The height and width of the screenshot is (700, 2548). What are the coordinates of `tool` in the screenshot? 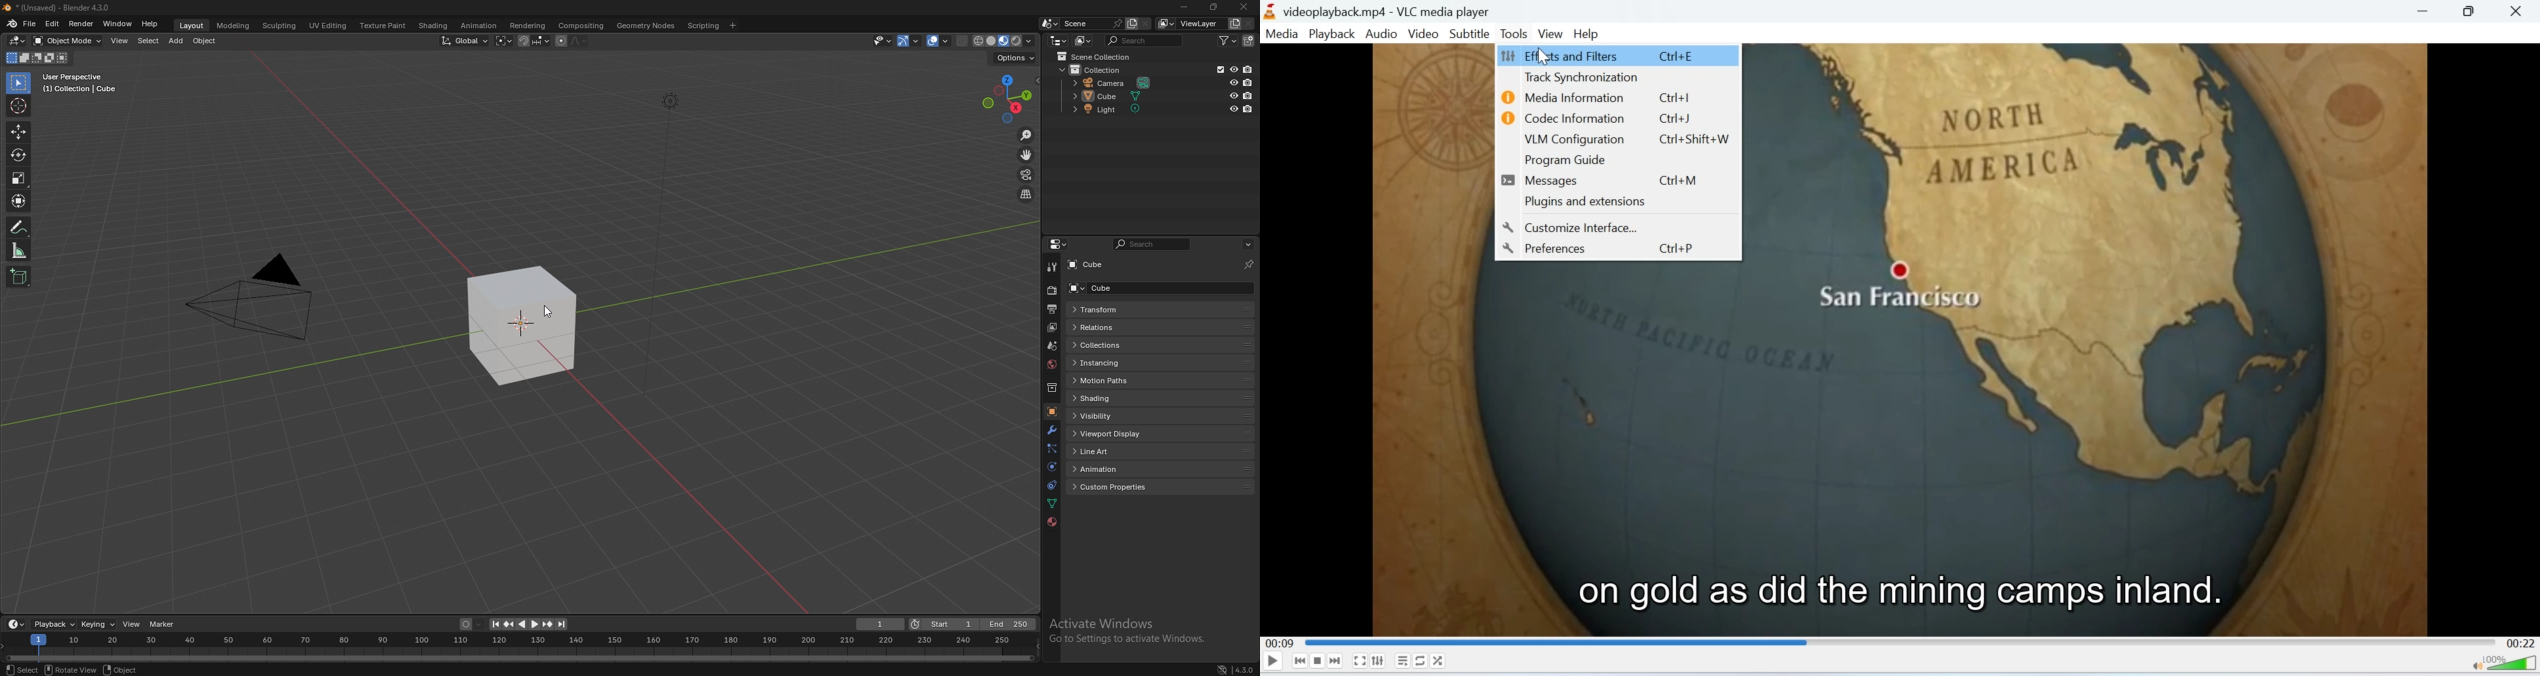 It's located at (1052, 268).